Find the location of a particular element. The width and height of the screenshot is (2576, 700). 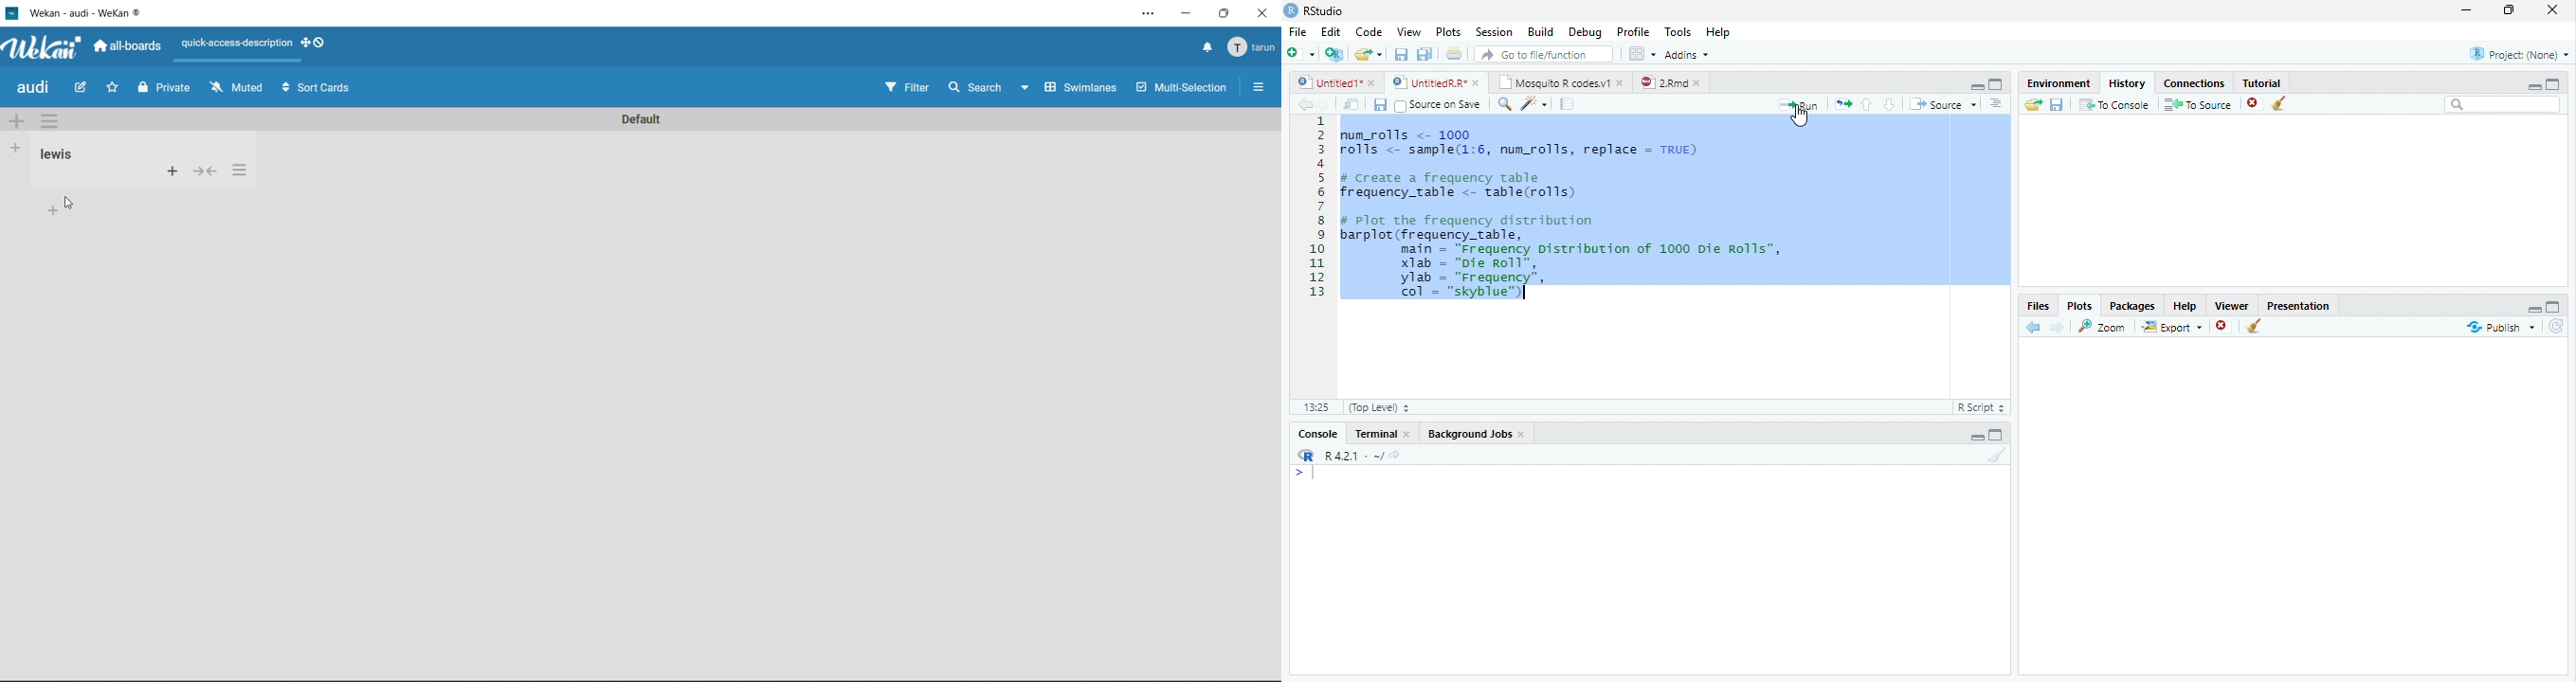

Plots is located at coordinates (1449, 30).